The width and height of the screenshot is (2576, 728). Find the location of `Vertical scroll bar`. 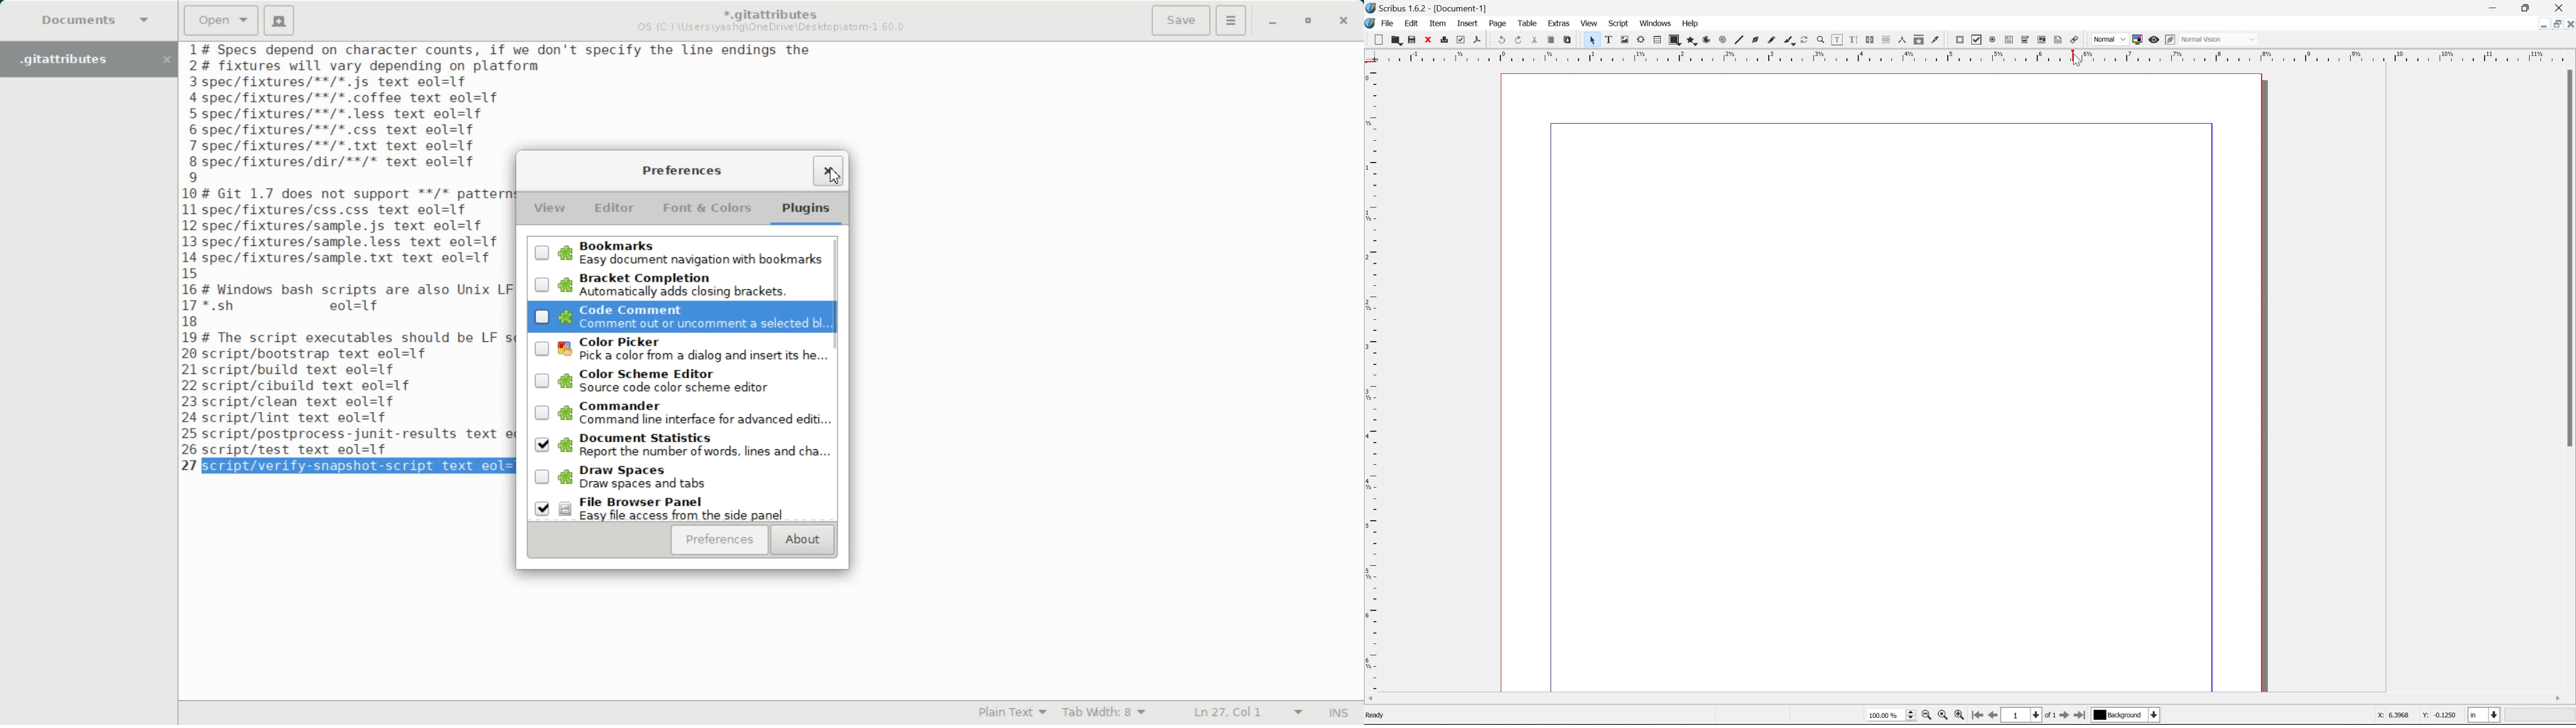

Vertical scroll bar is located at coordinates (837, 376).